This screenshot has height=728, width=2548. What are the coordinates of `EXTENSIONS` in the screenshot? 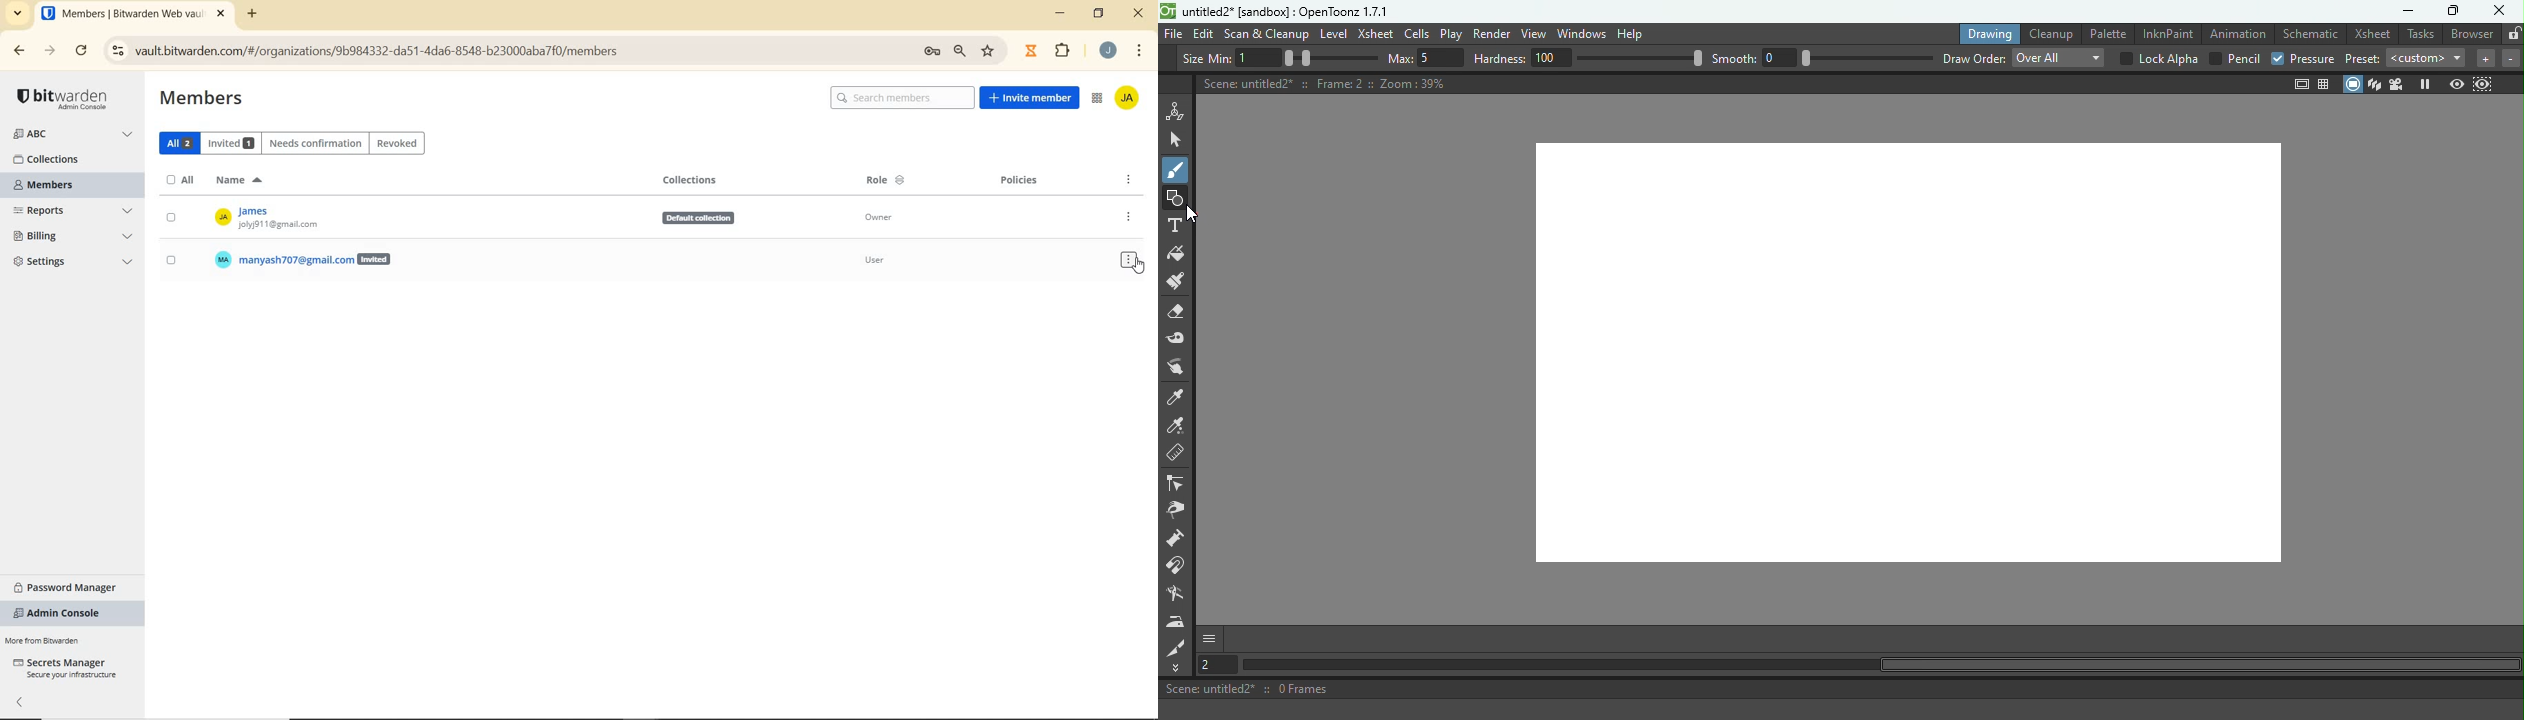 It's located at (1050, 50).